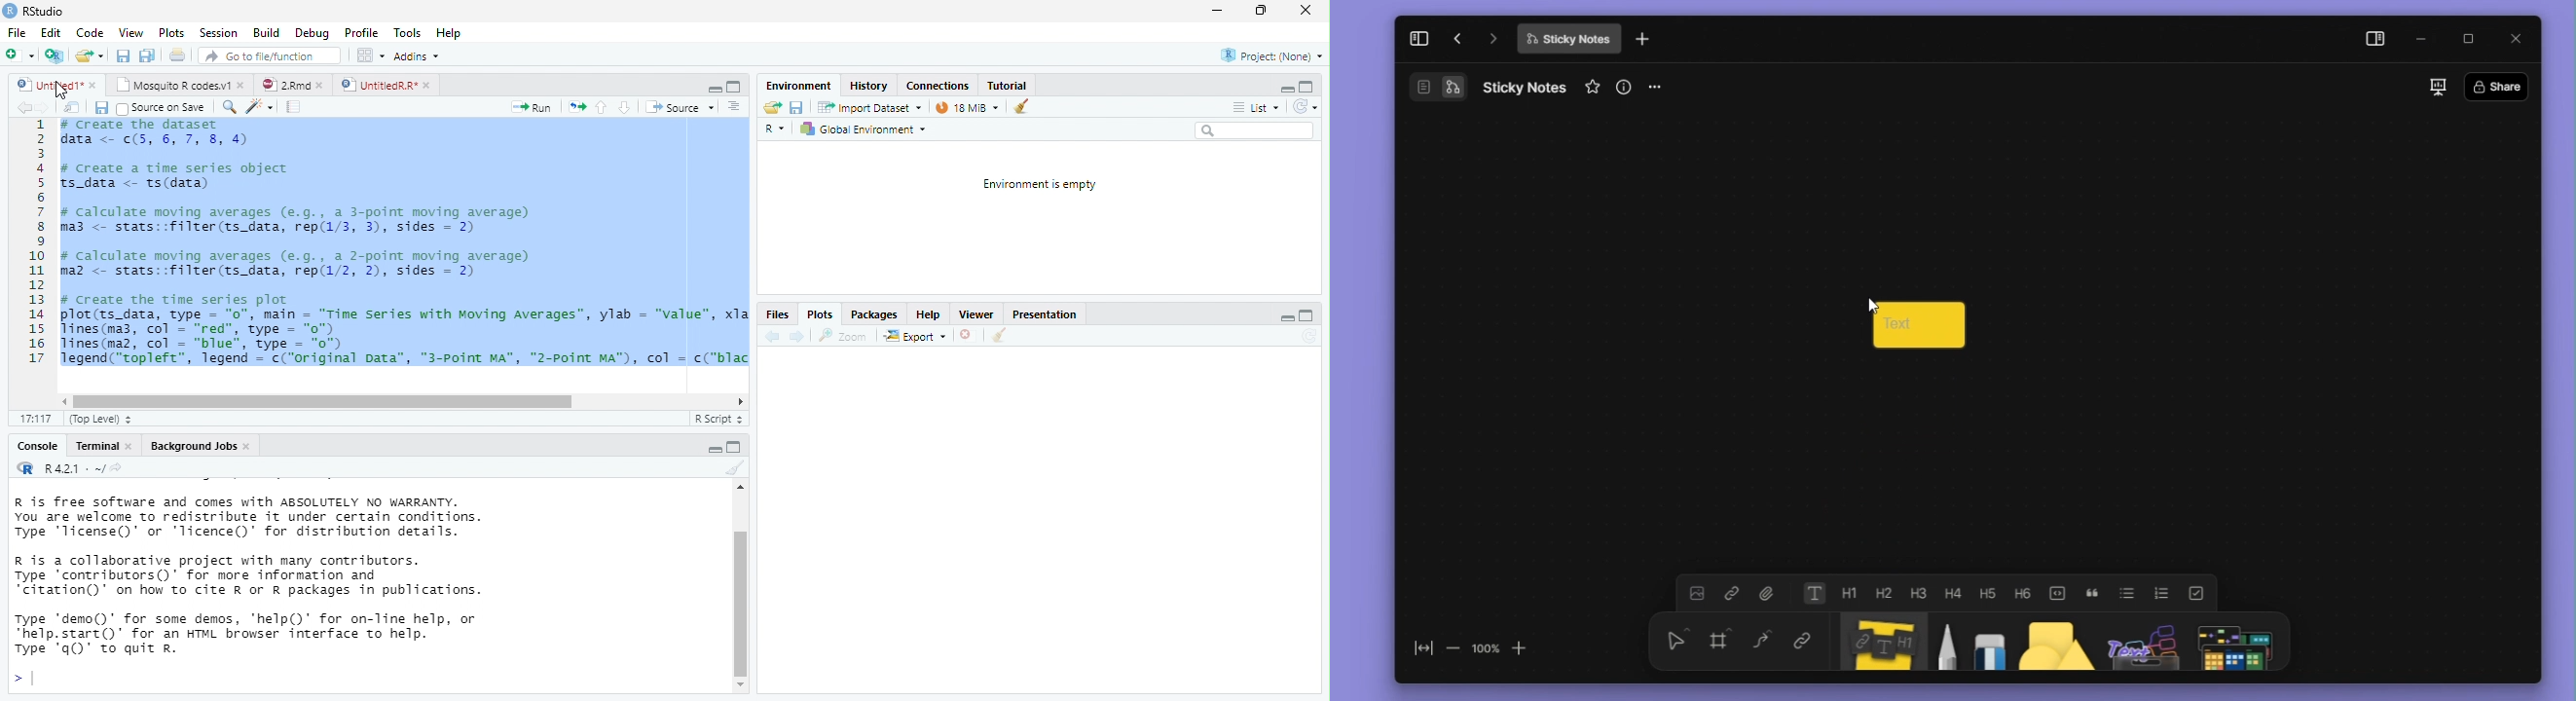 This screenshot has width=2576, height=728. Describe the element at coordinates (741, 685) in the screenshot. I see `scrollbar down` at that location.